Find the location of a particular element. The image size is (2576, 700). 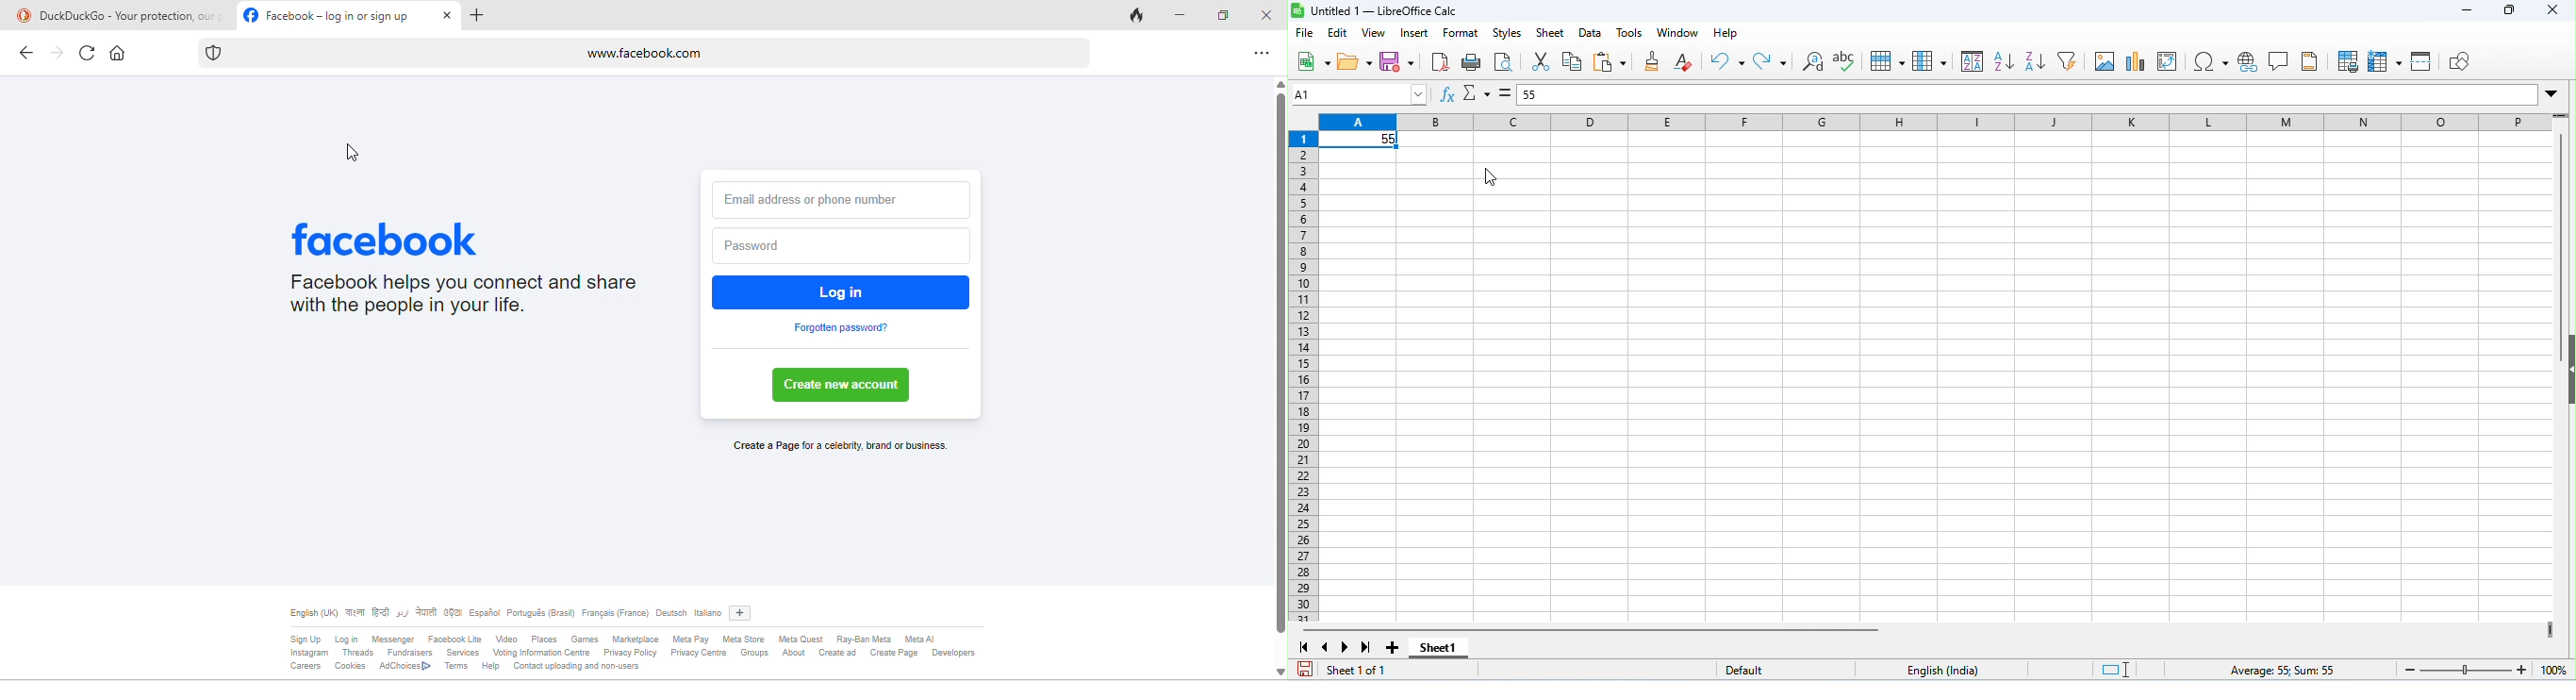

sort is located at coordinates (1973, 62).